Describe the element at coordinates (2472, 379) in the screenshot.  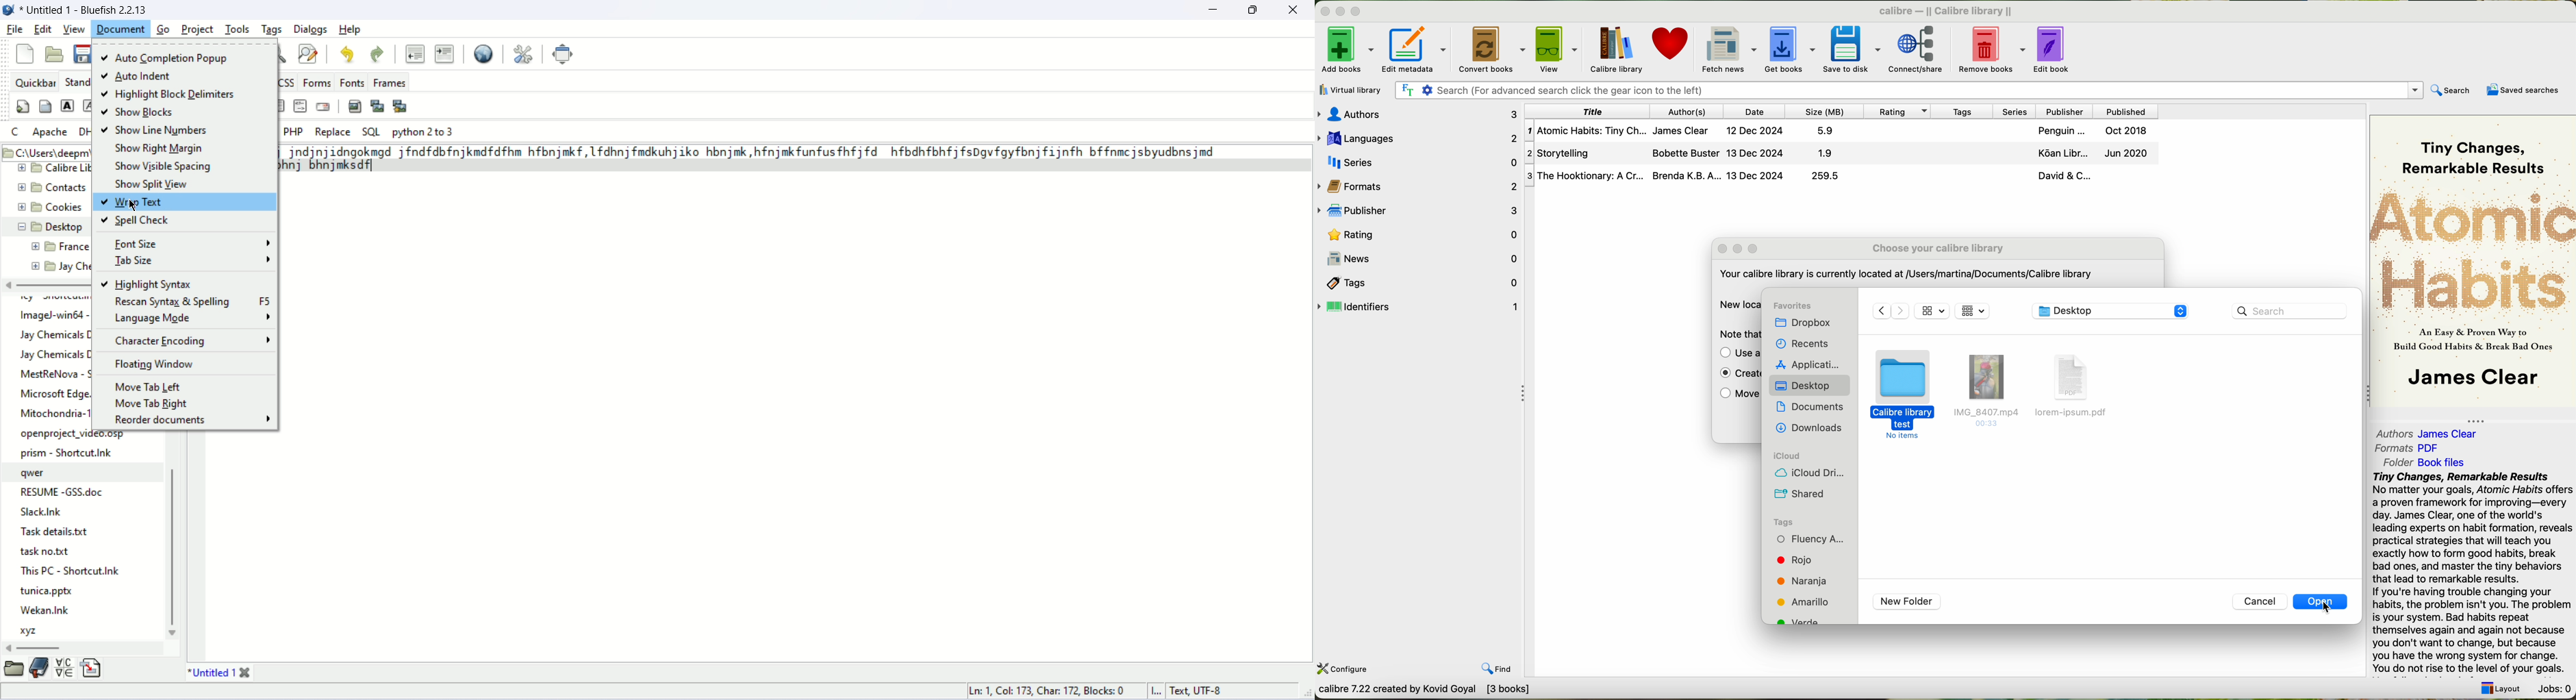
I see `James Clear` at that location.